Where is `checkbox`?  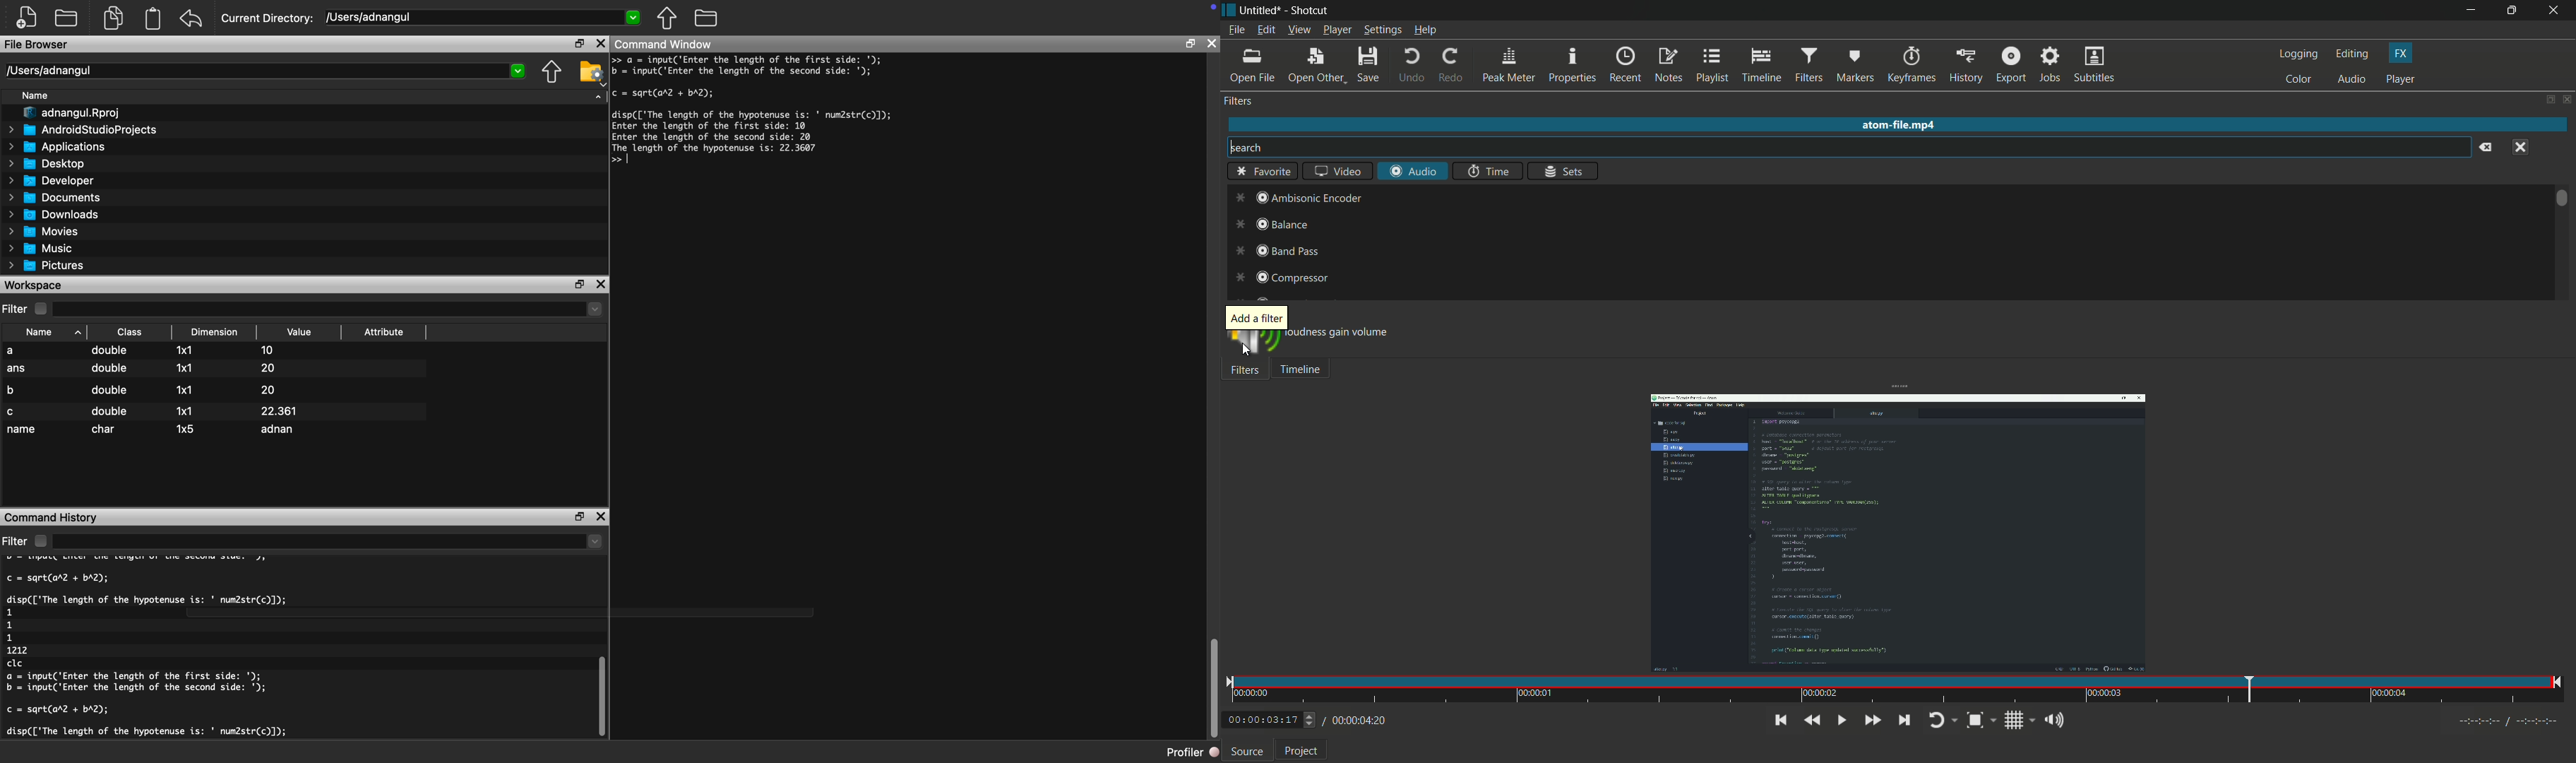 checkbox is located at coordinates (43, 309).